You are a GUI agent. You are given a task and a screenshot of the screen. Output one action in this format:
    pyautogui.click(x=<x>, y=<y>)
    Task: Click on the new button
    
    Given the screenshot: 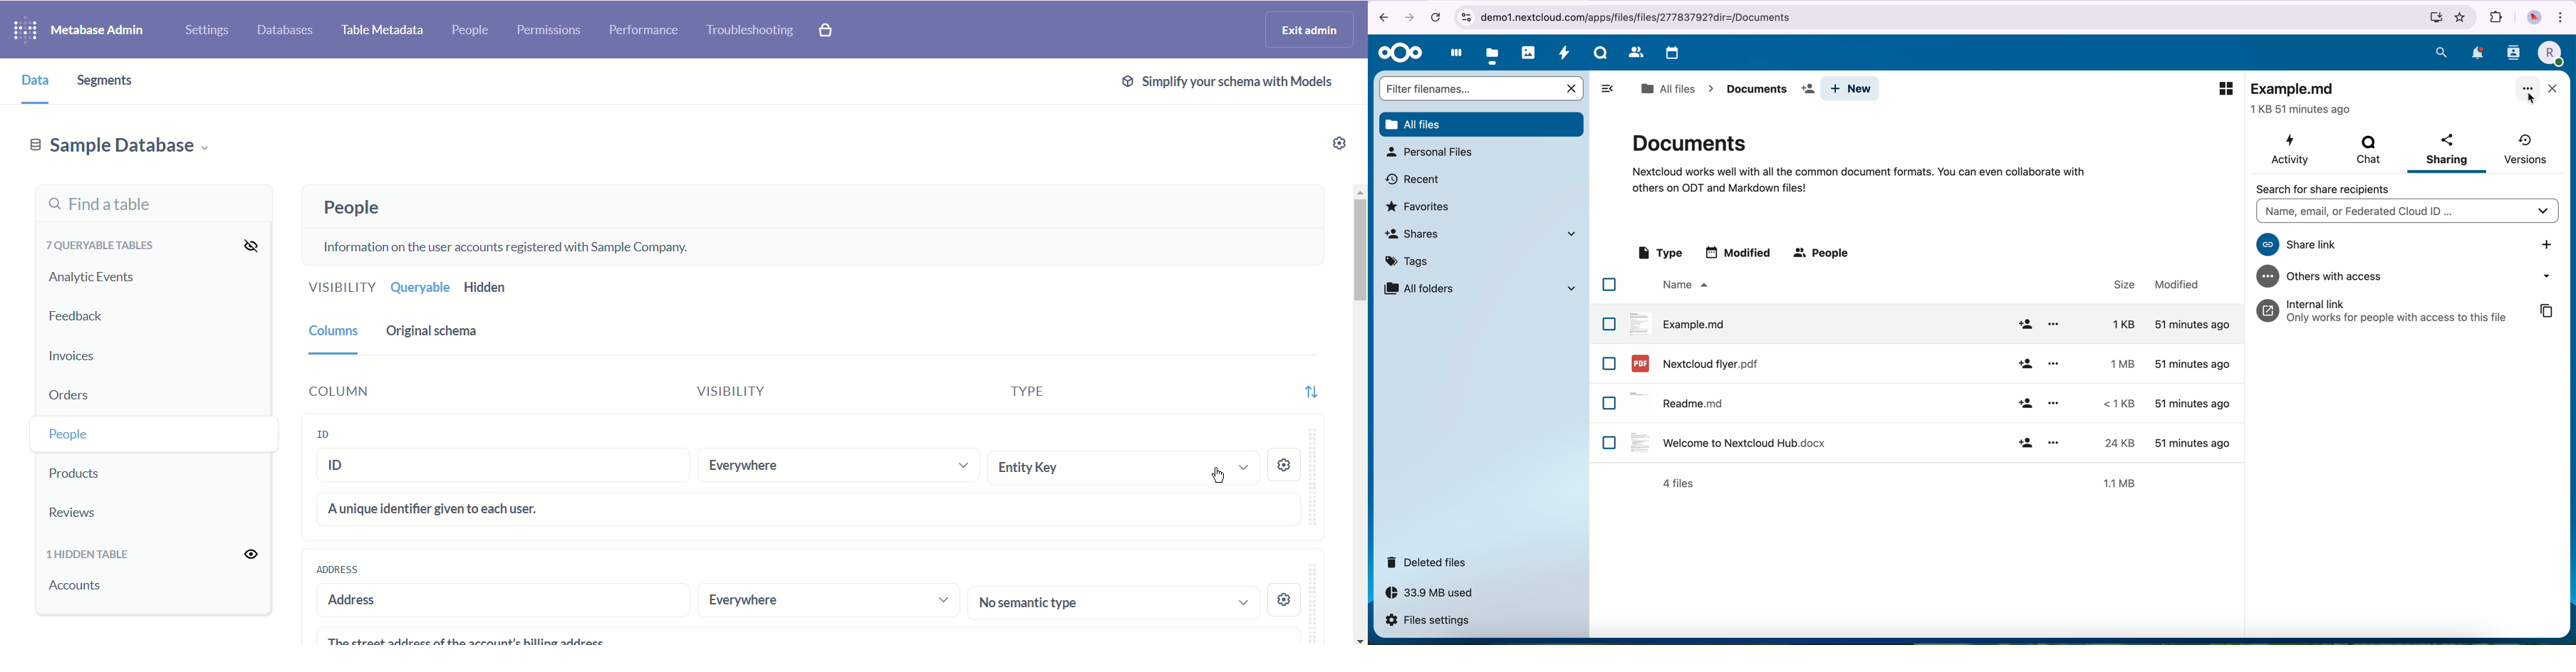 What is the action you would take?
    pyautogui.click(x=1851, y=88)
    